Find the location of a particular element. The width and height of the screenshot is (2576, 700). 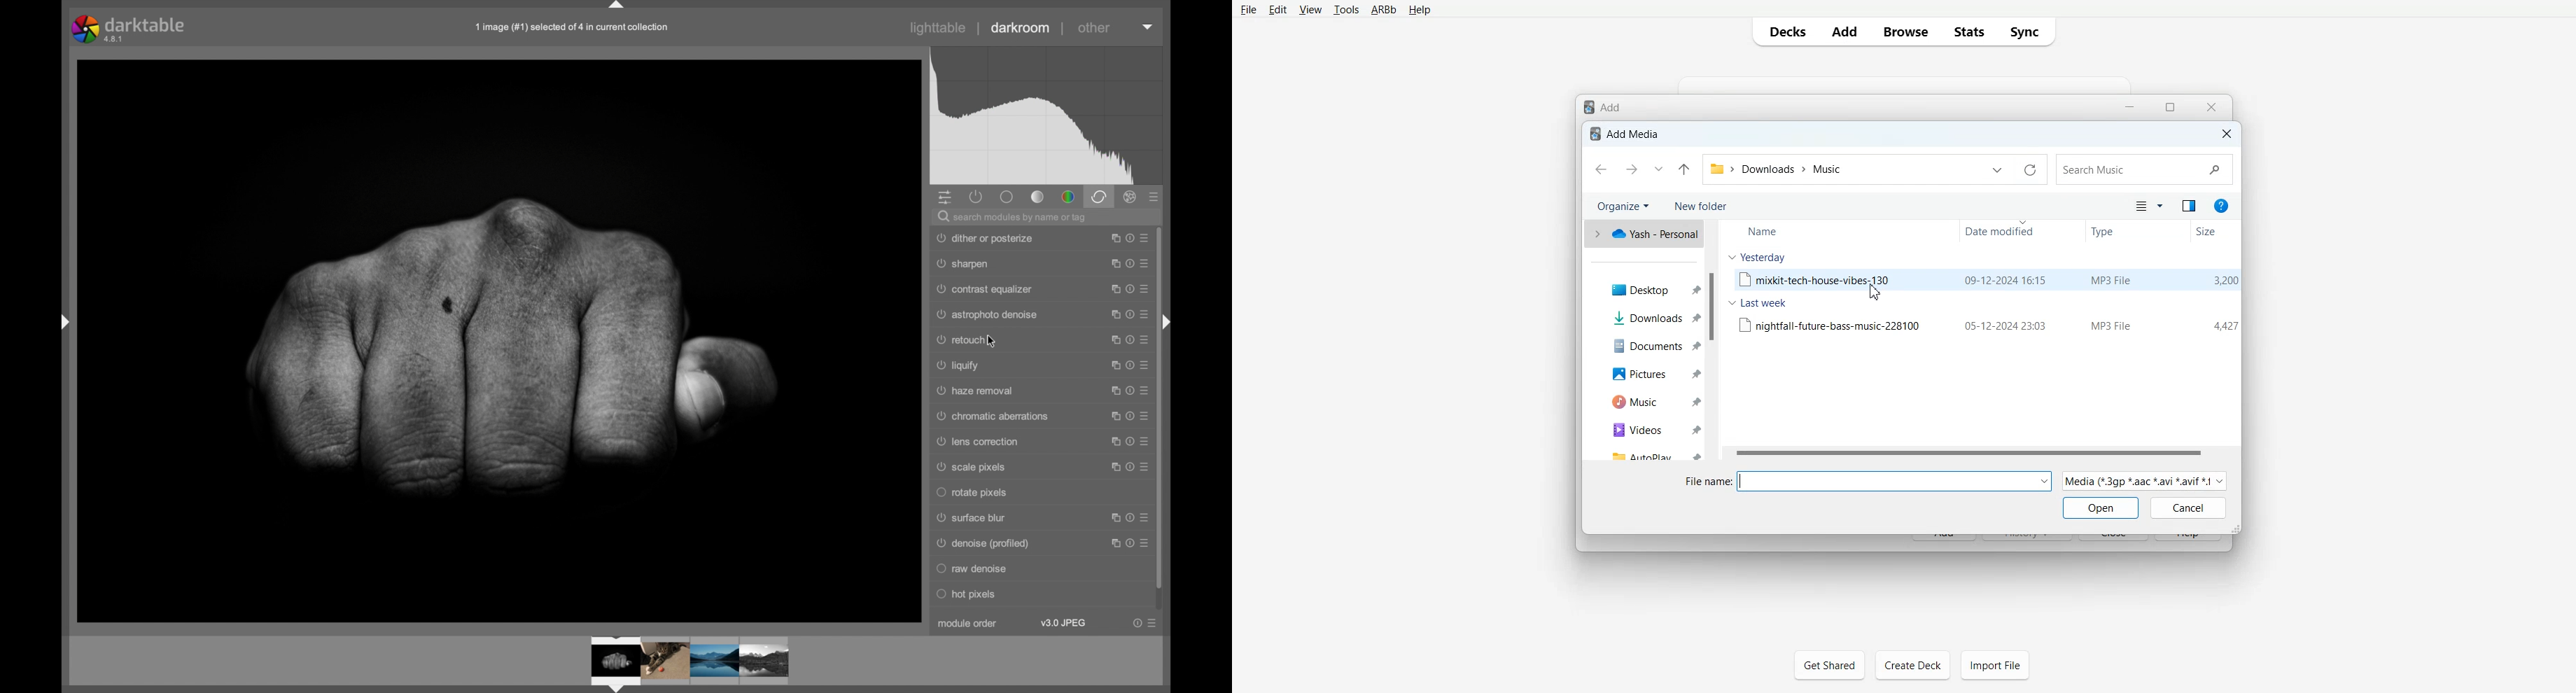

Refresh is located at coordinates (2030, 169).